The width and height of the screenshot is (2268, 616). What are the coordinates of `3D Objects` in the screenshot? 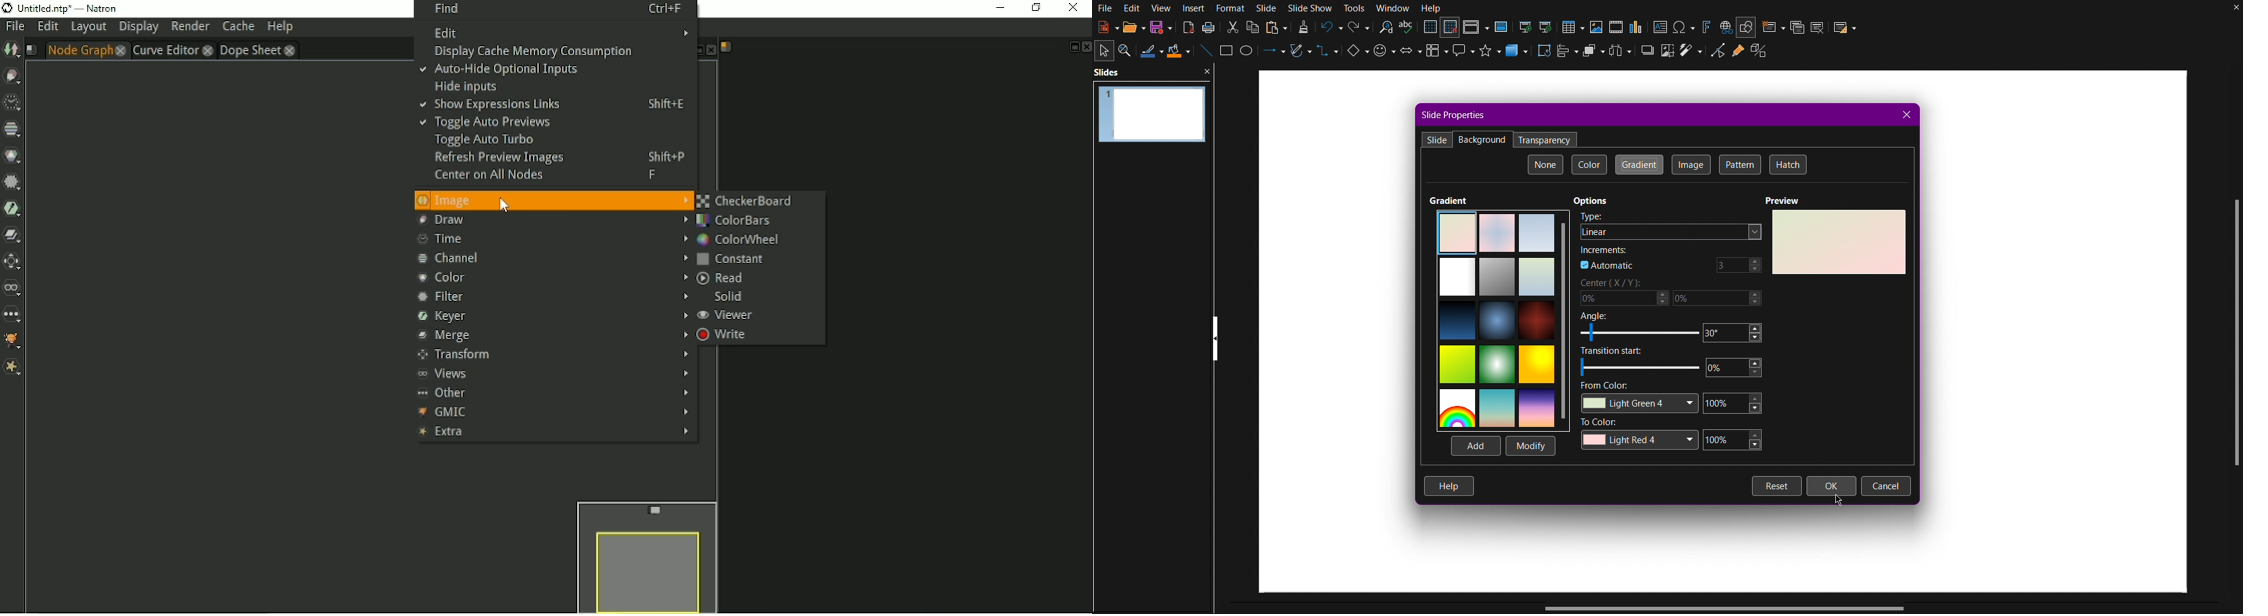 It's located at (1518, 55).